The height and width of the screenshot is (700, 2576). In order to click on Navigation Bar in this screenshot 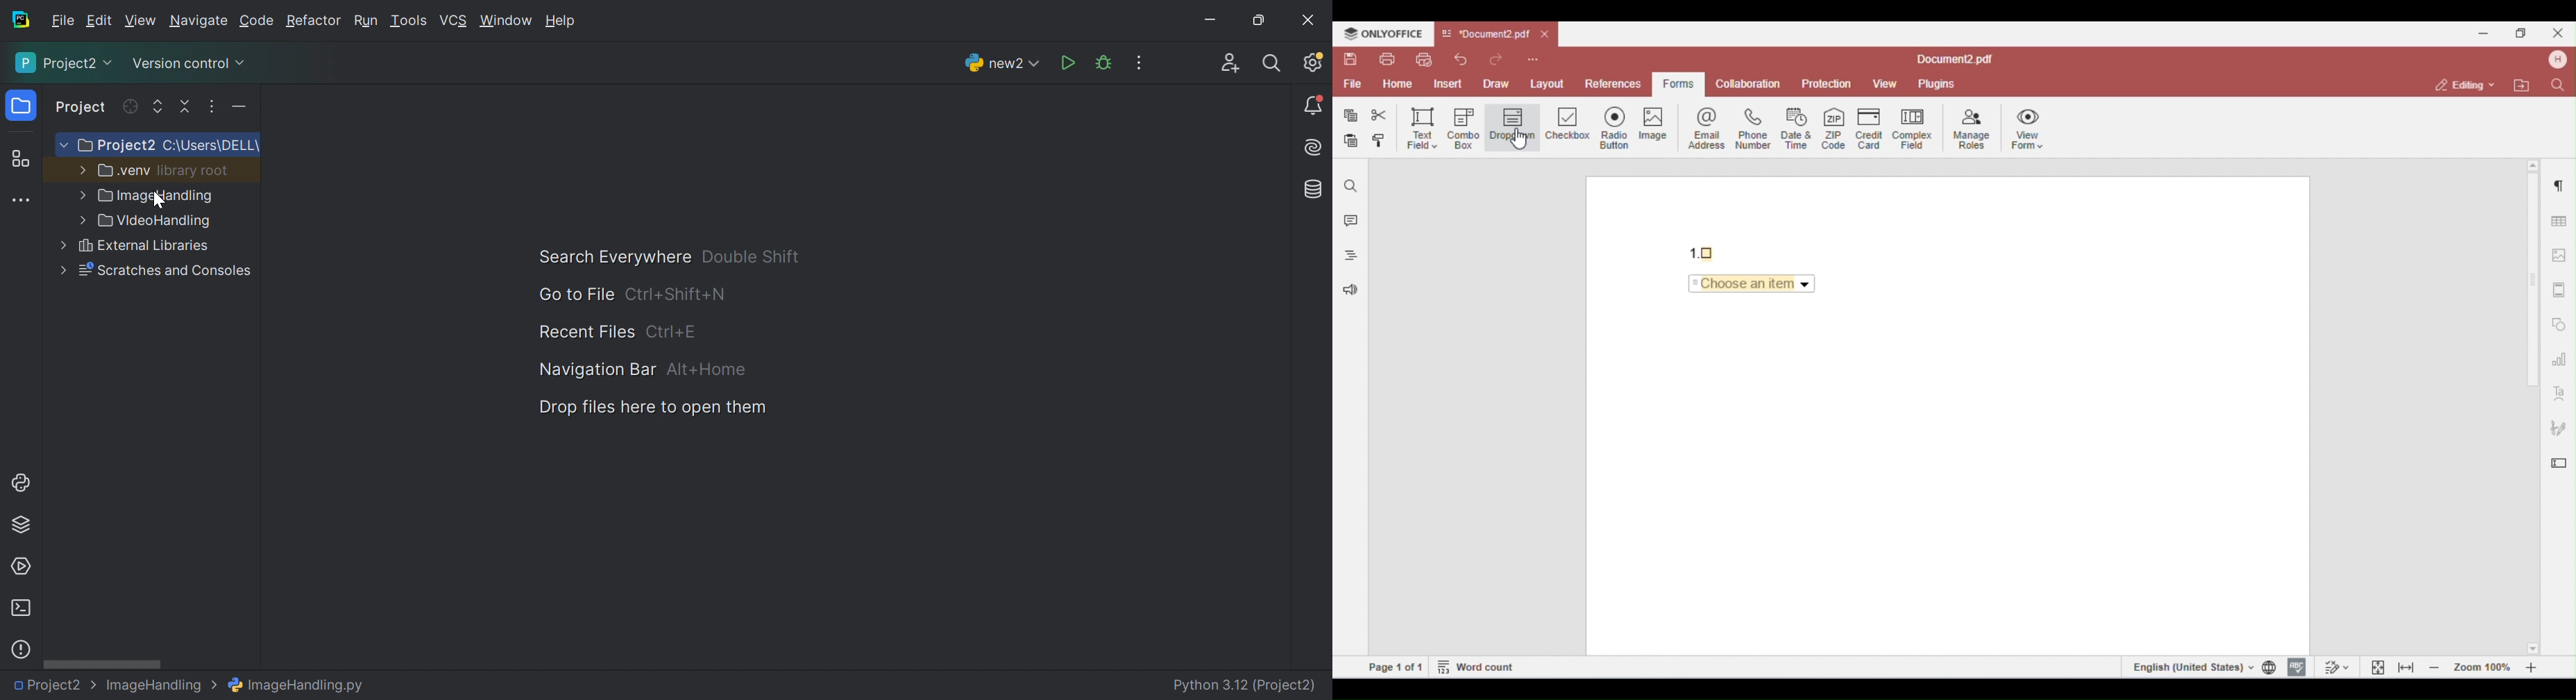, I will do `click(594, 369)`.